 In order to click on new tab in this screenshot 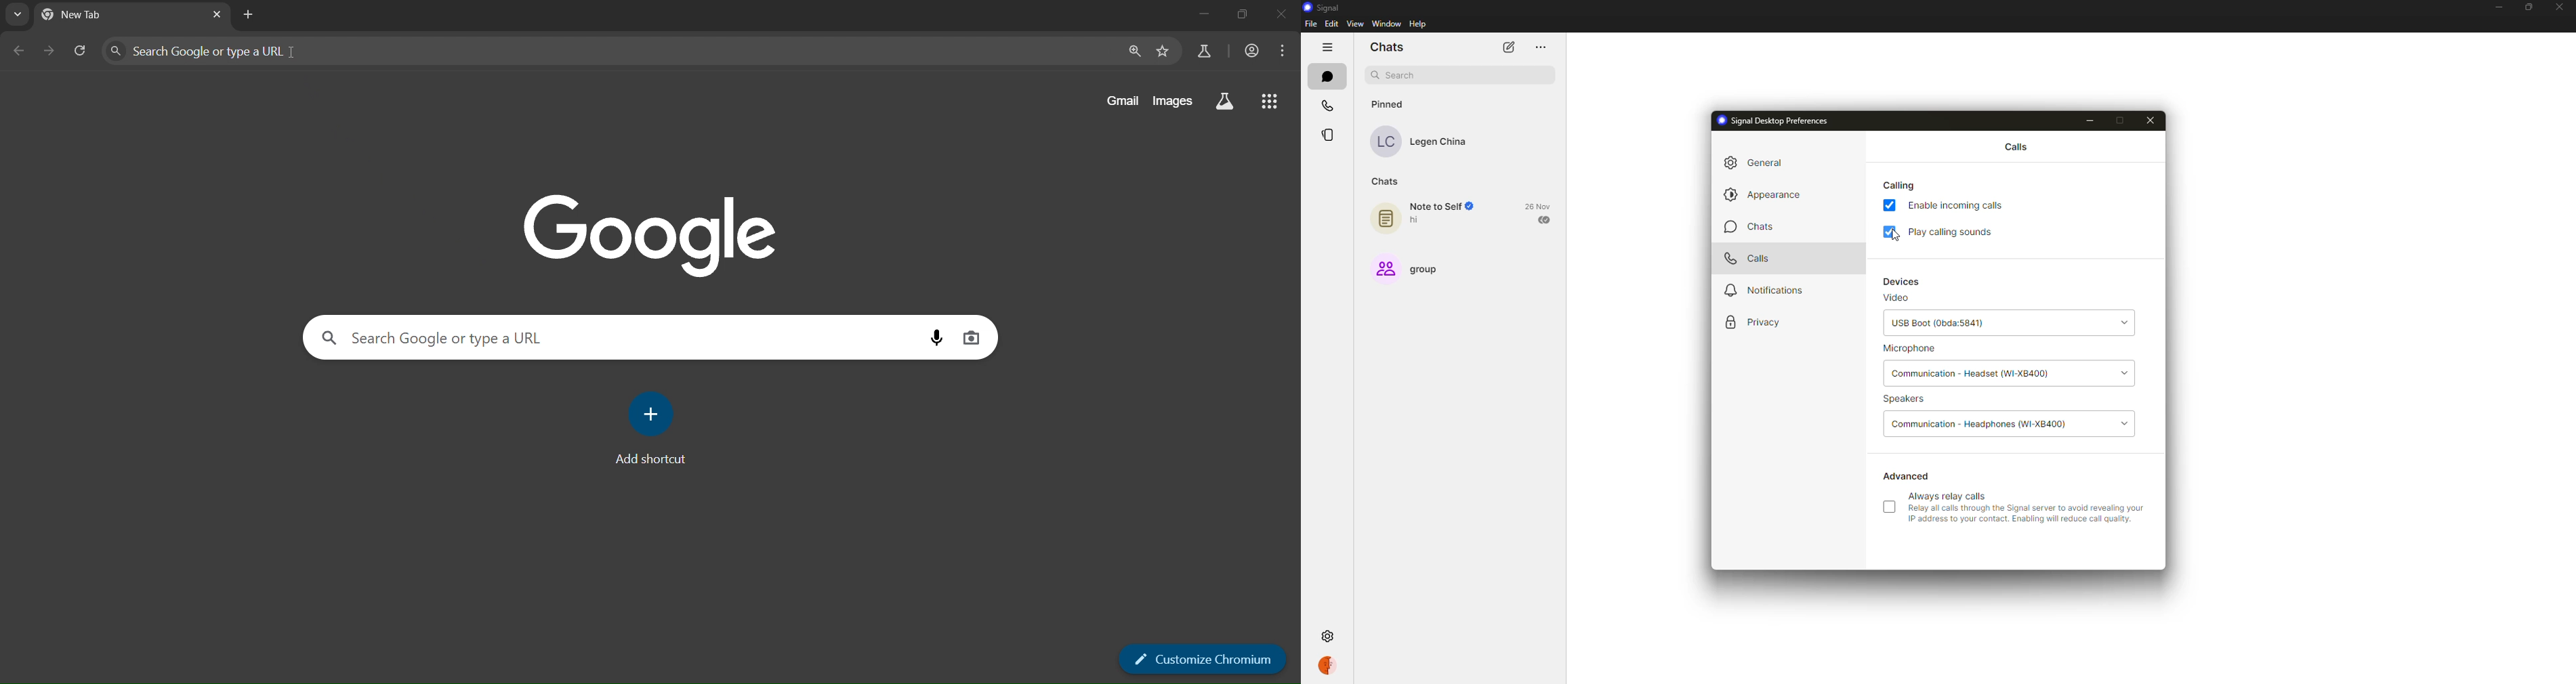, I will do `click(251, 16)`.